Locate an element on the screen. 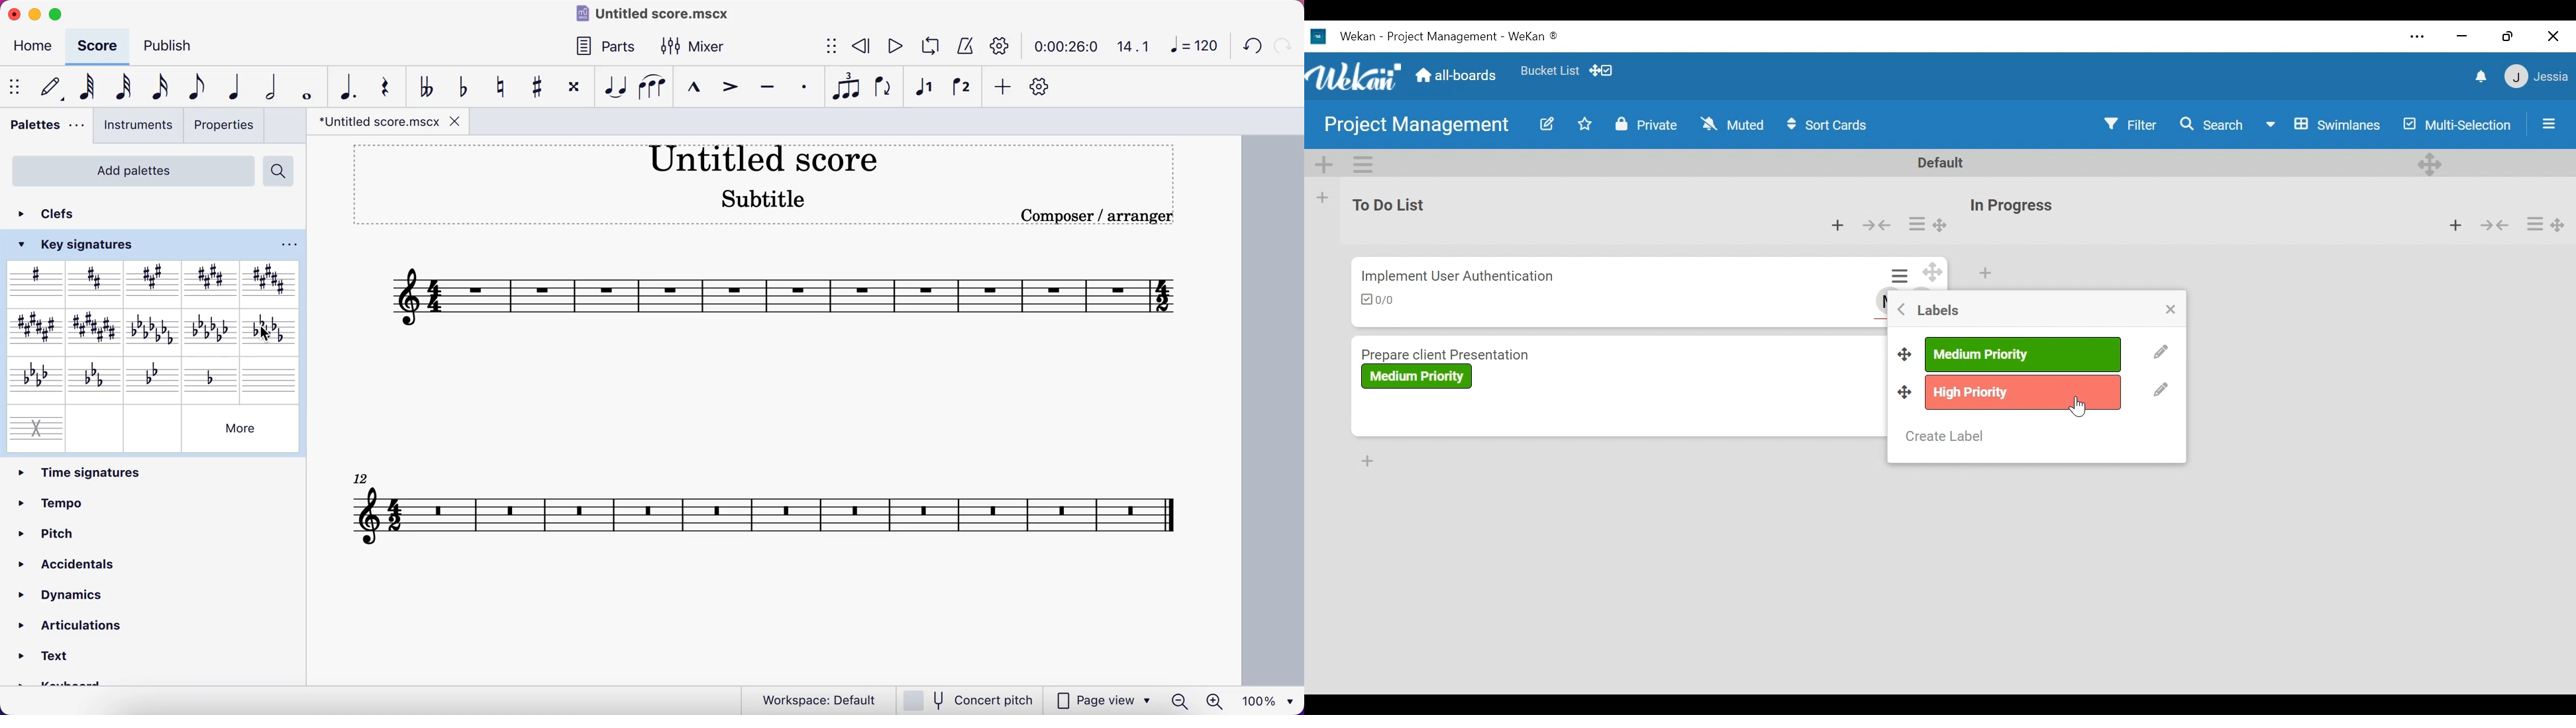  instruments is located at coordinates (138, 128).